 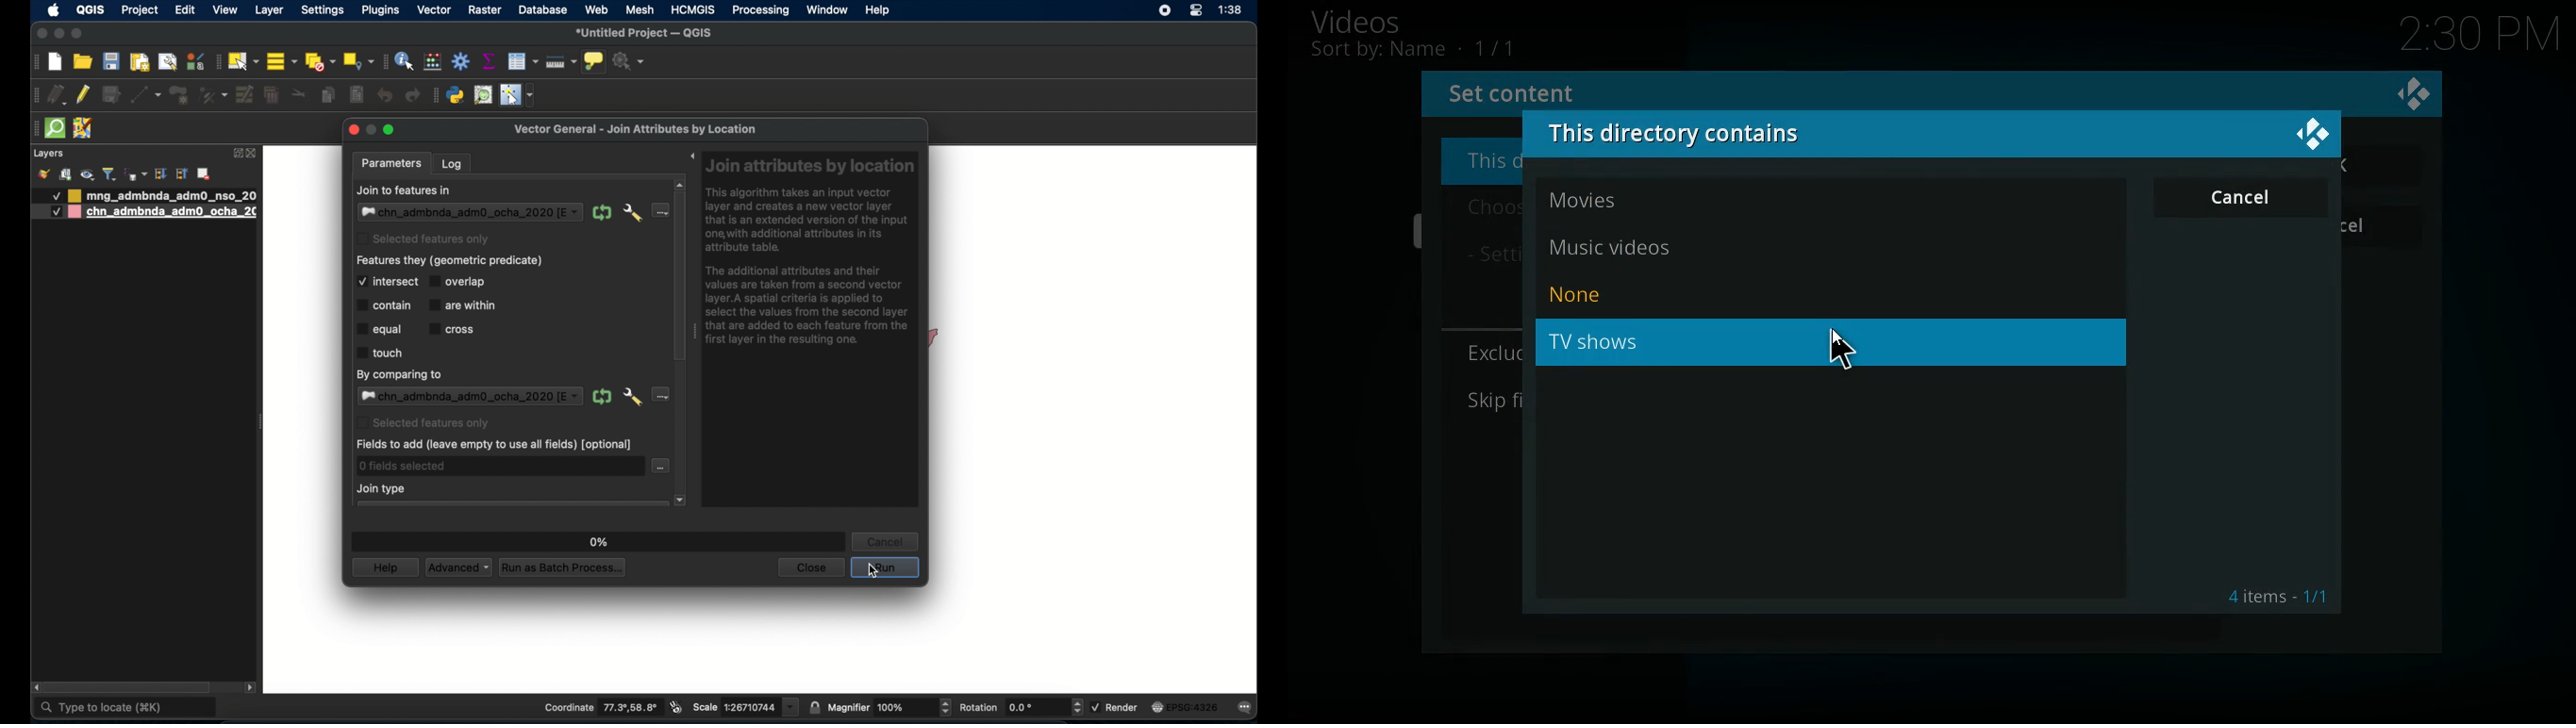 What do you see at coordinates (456, 96) in the screenshot?
I see `python console` at bounding box center [456, 96].